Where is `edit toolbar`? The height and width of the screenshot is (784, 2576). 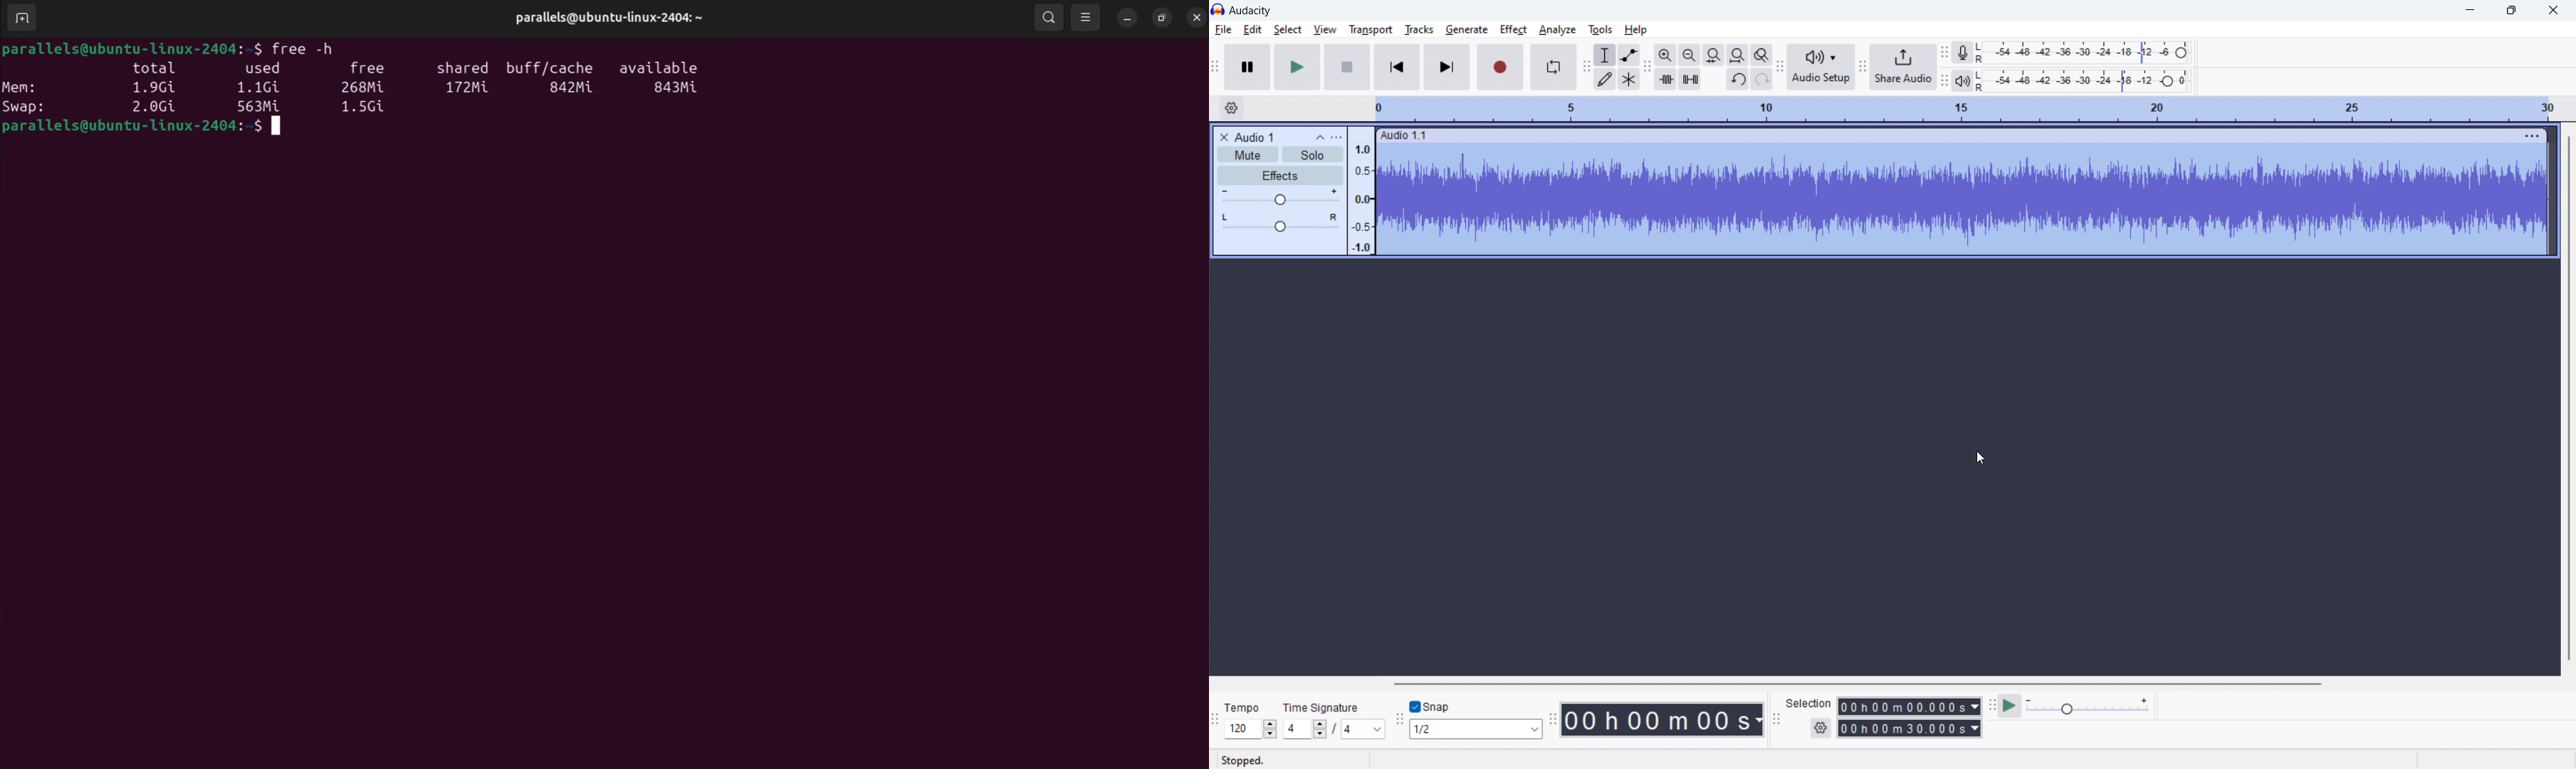
edit toolbar is located at coordinates (1648, 68).